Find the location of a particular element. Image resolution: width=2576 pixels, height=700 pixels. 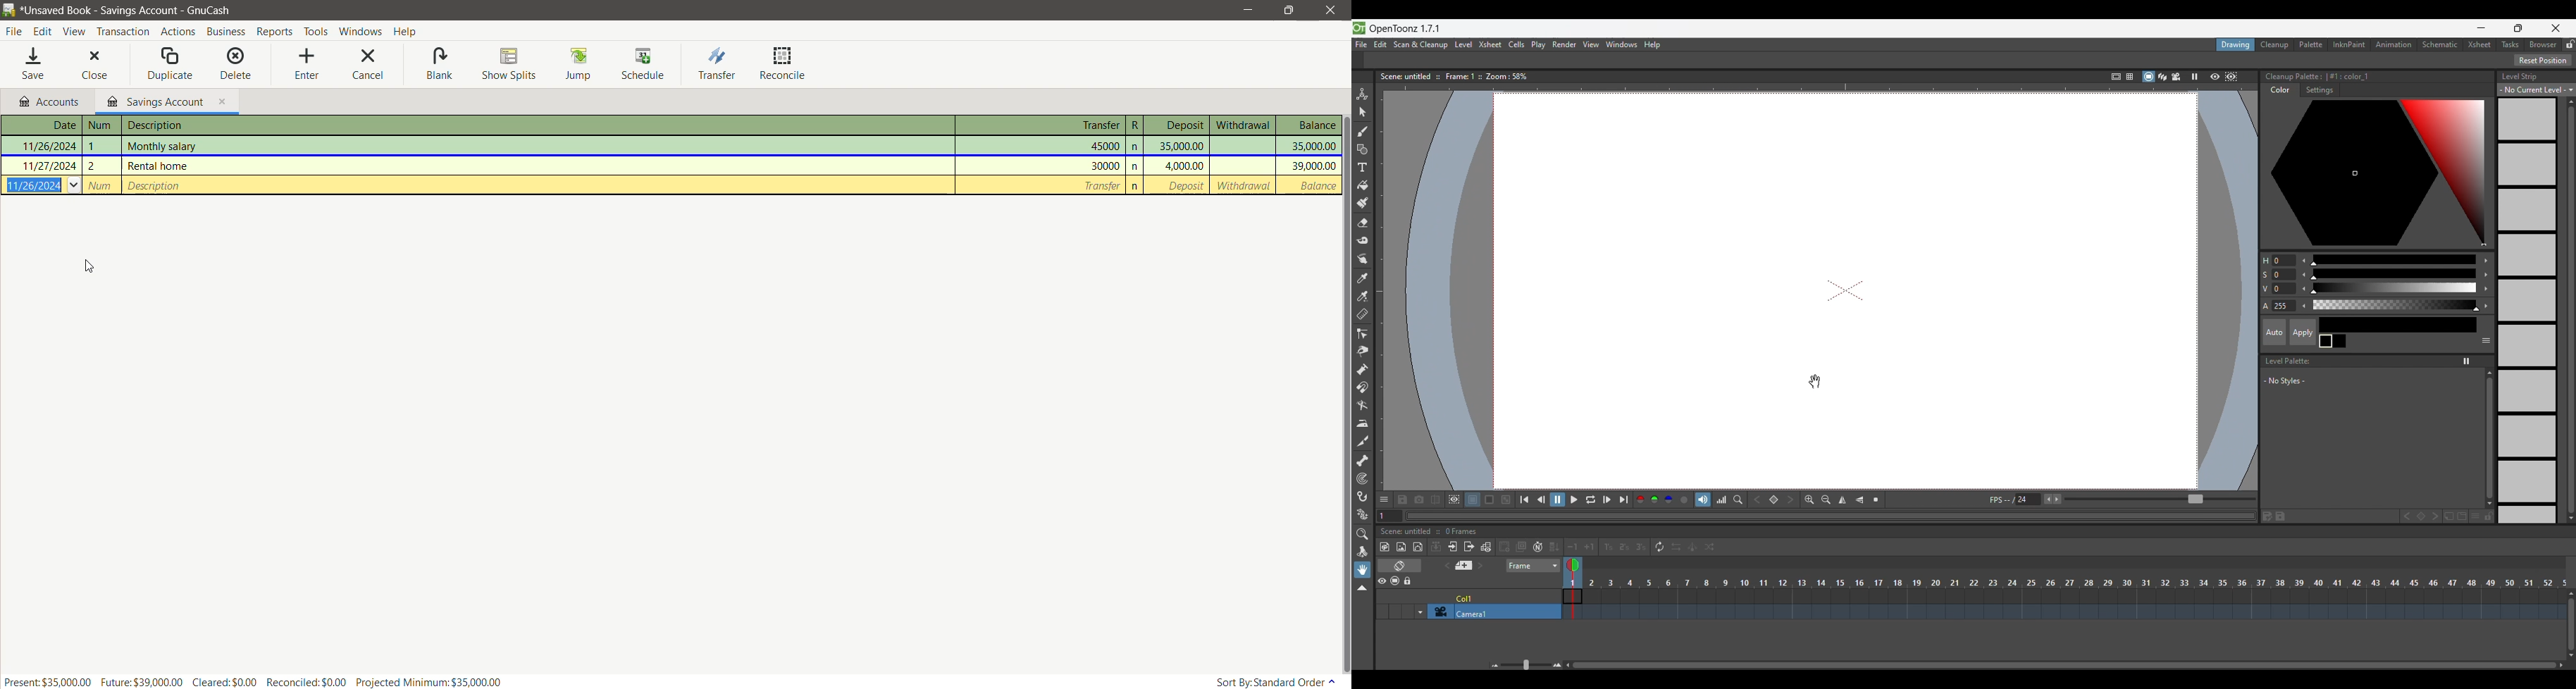

Future is located at coordinates (142, 681).